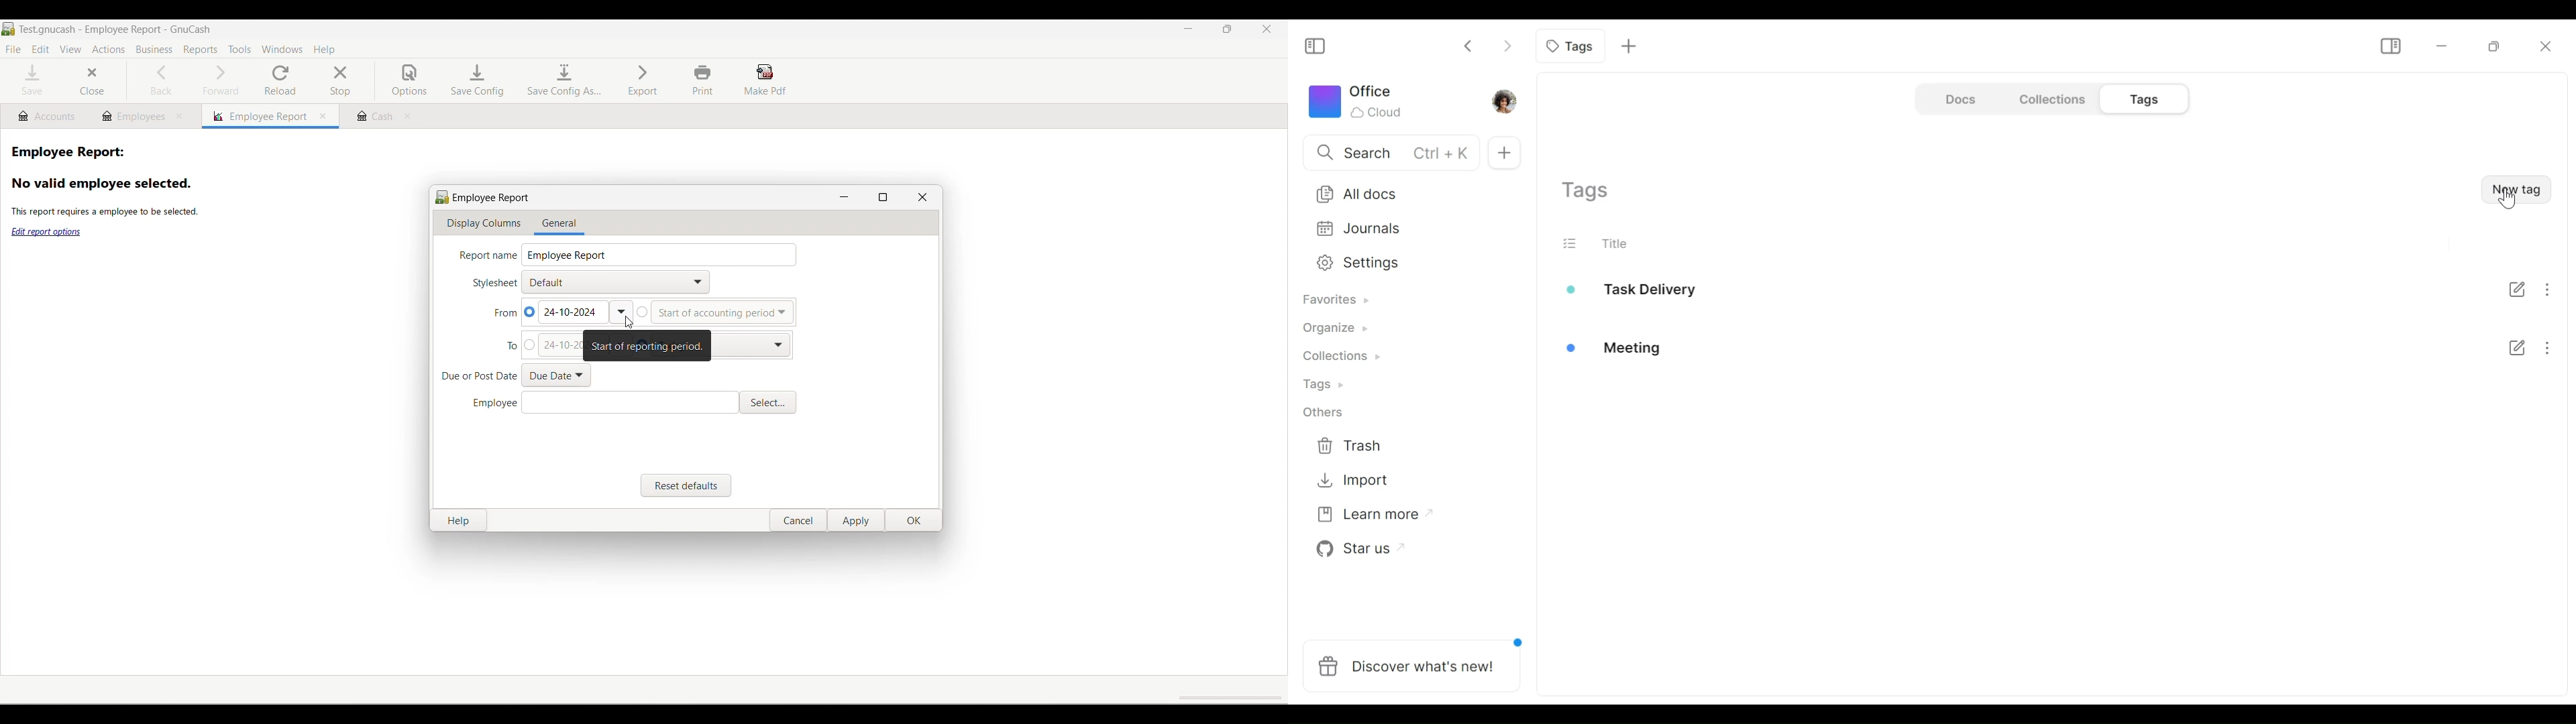 Image resolution: width=2576 pixels, height=728 pixels. Describe the element at coordinates (629, 322) in the screenshot. I see `Cursor clicking on calendar dropdown to select start date of report` at that location.